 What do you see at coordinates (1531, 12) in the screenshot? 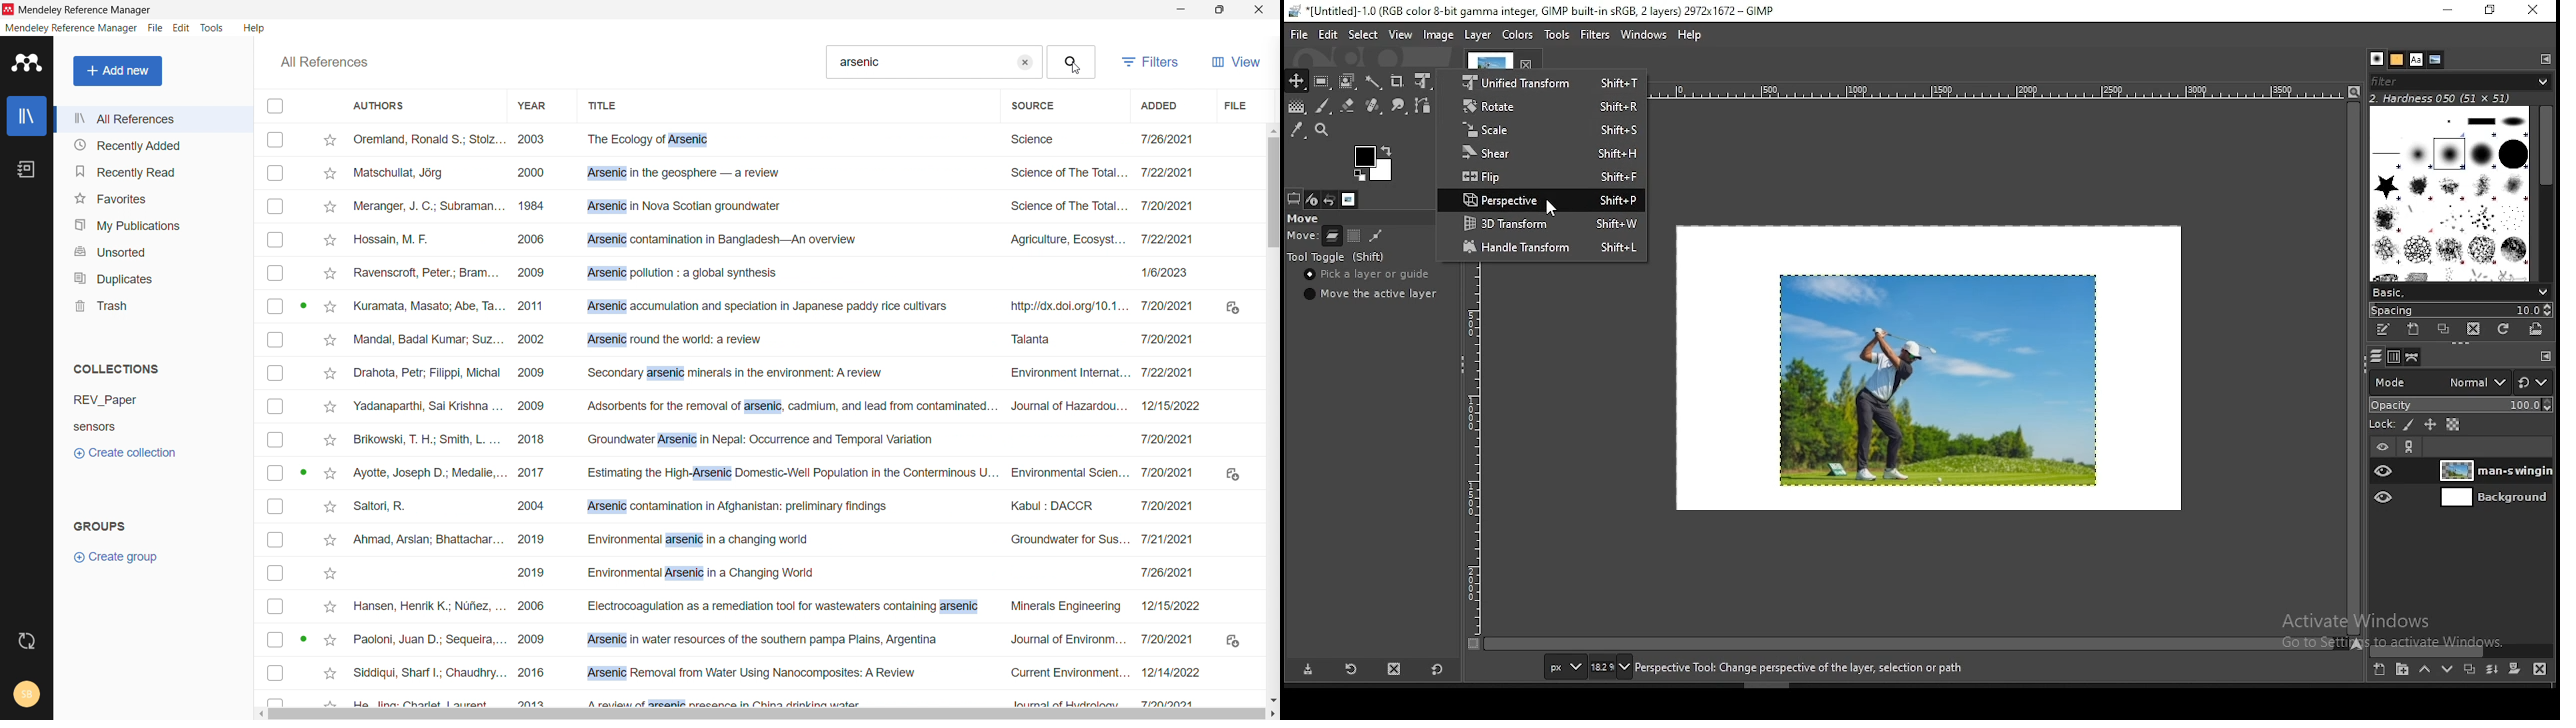
I see `*[untitled]-1.0(rgb color 8-bit gamma integer, gimp built-in sRGB, 2 layers) 2972x1672 - gimp` at bounding box center [1531, 12].